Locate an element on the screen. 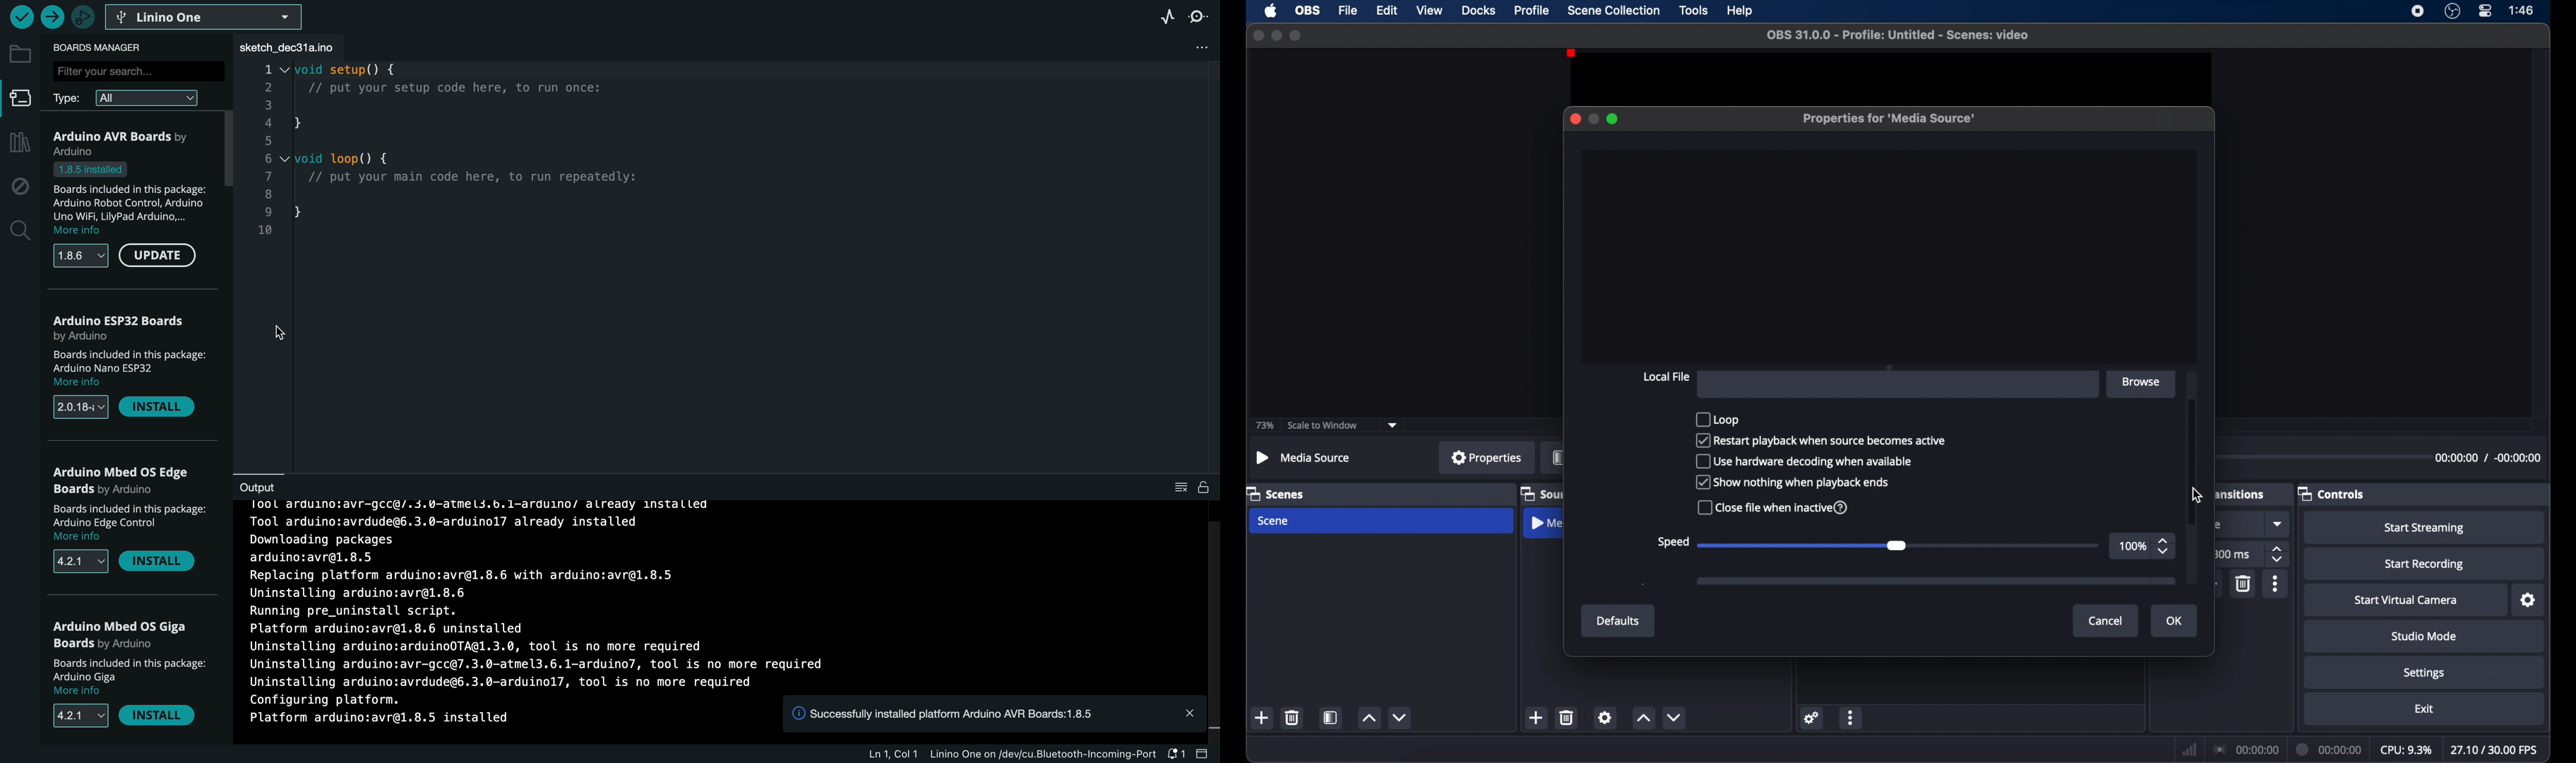 The height and width of the screenshot is (784, 2576). add is located at coordinates (1262, 717).